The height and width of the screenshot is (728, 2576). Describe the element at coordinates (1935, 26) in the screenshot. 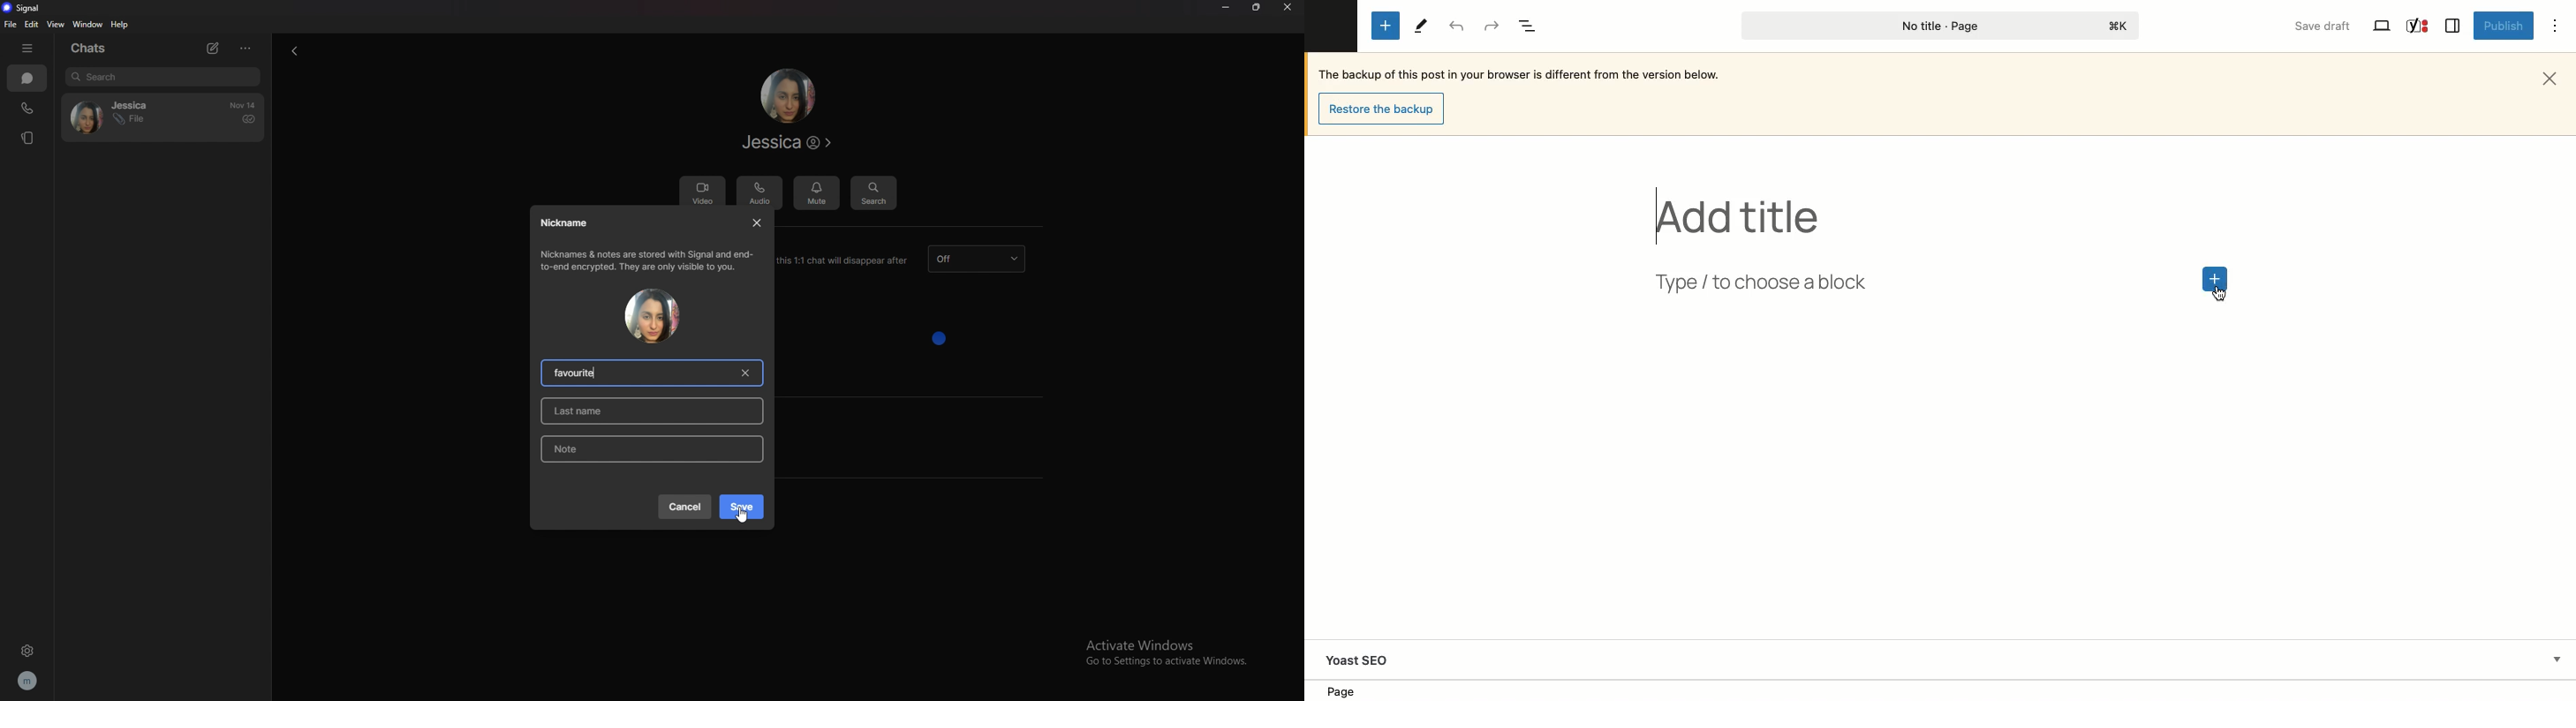

I see `Page` at that location.